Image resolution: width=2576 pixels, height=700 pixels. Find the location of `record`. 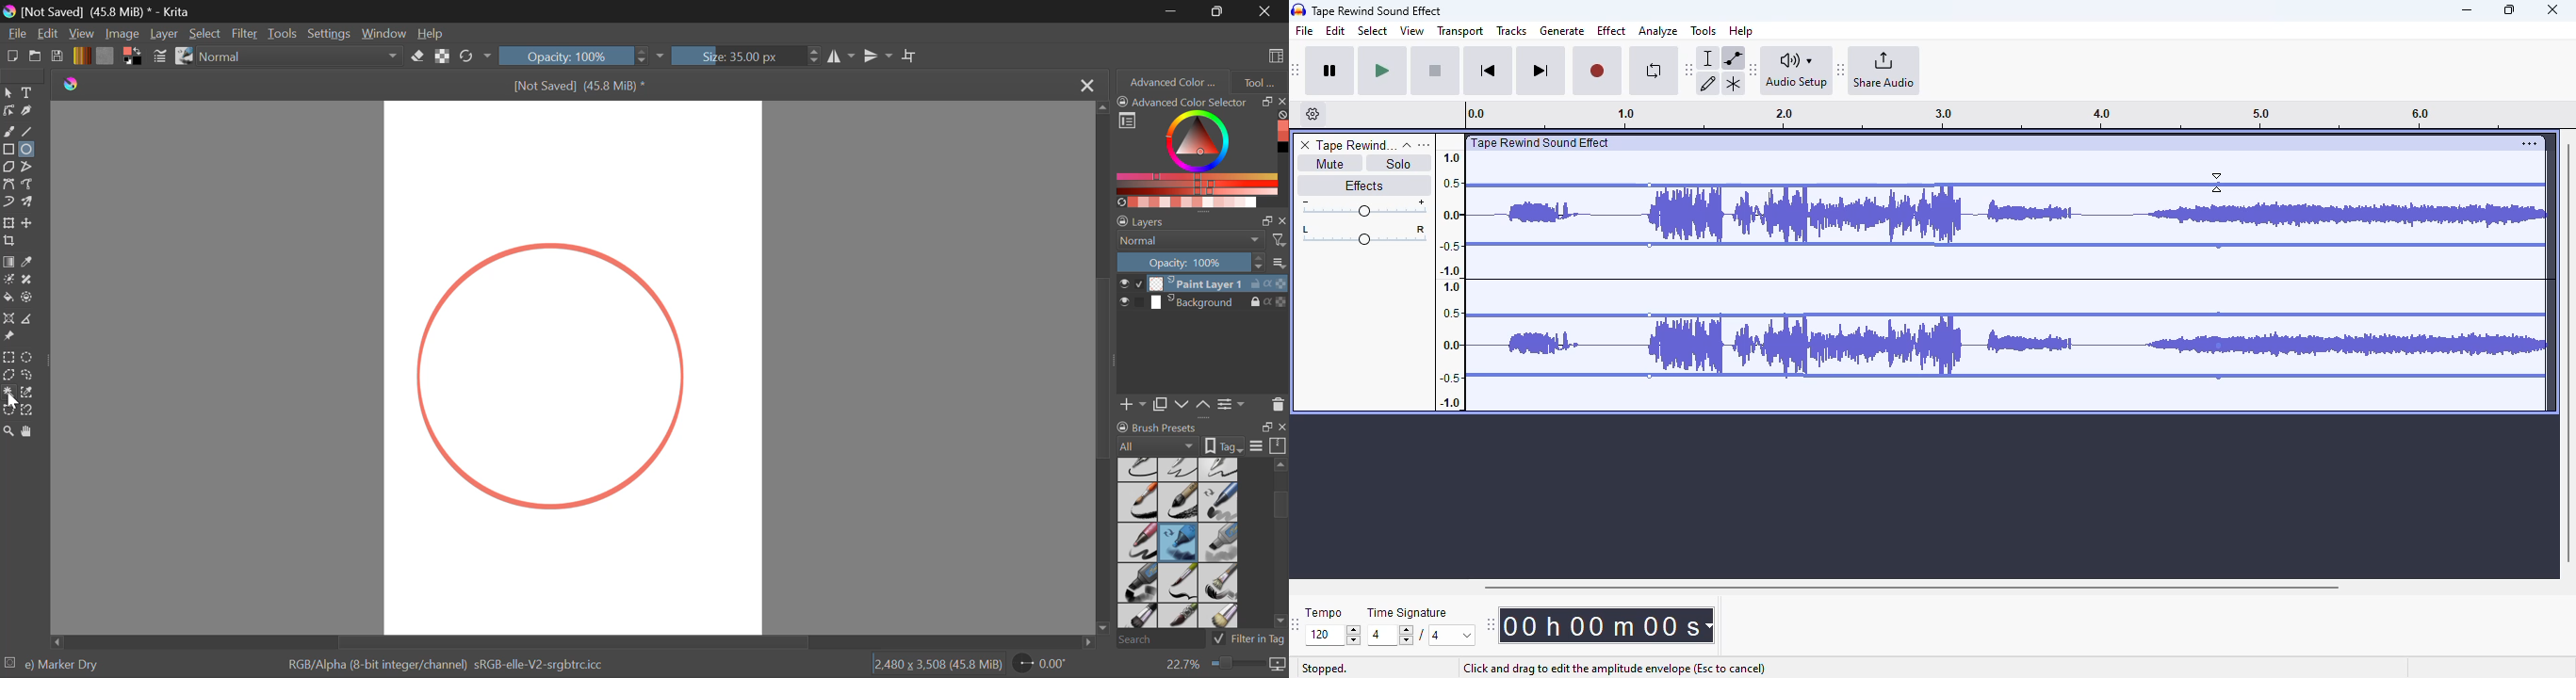

record is located at coordinates (1597, 72).